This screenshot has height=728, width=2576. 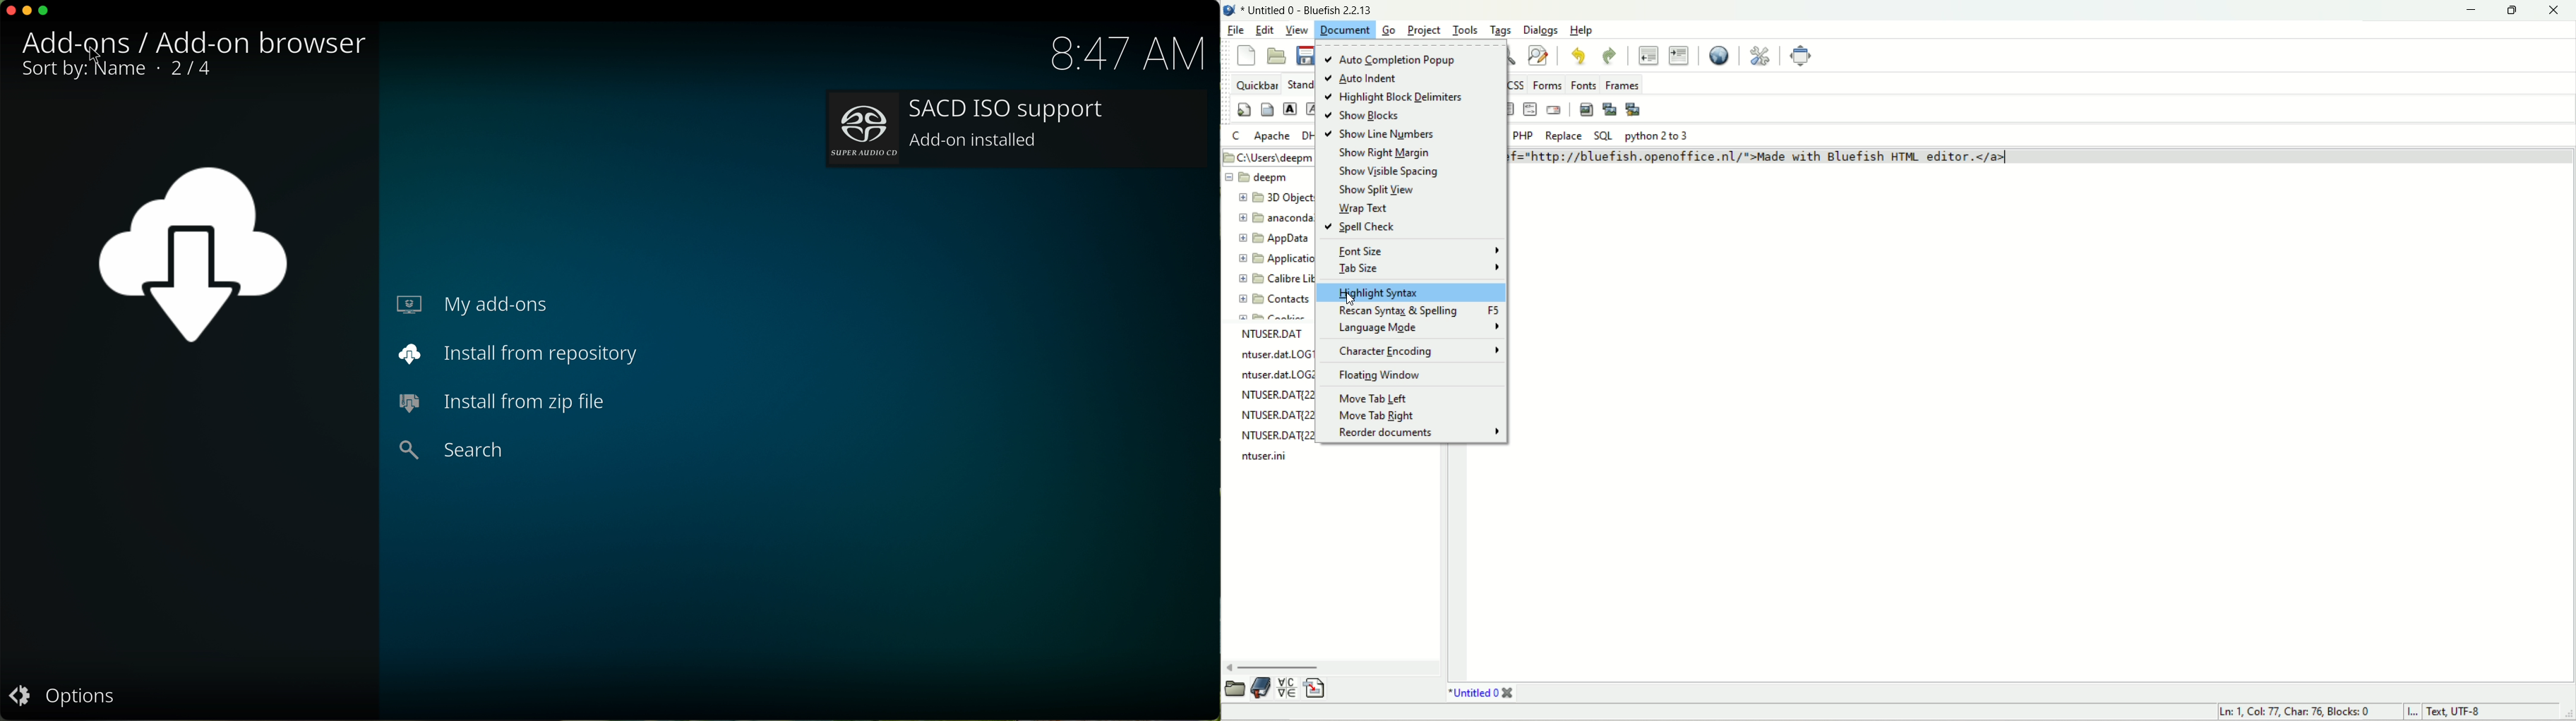 I want to click on 1/1, so click(x=191, y=69).